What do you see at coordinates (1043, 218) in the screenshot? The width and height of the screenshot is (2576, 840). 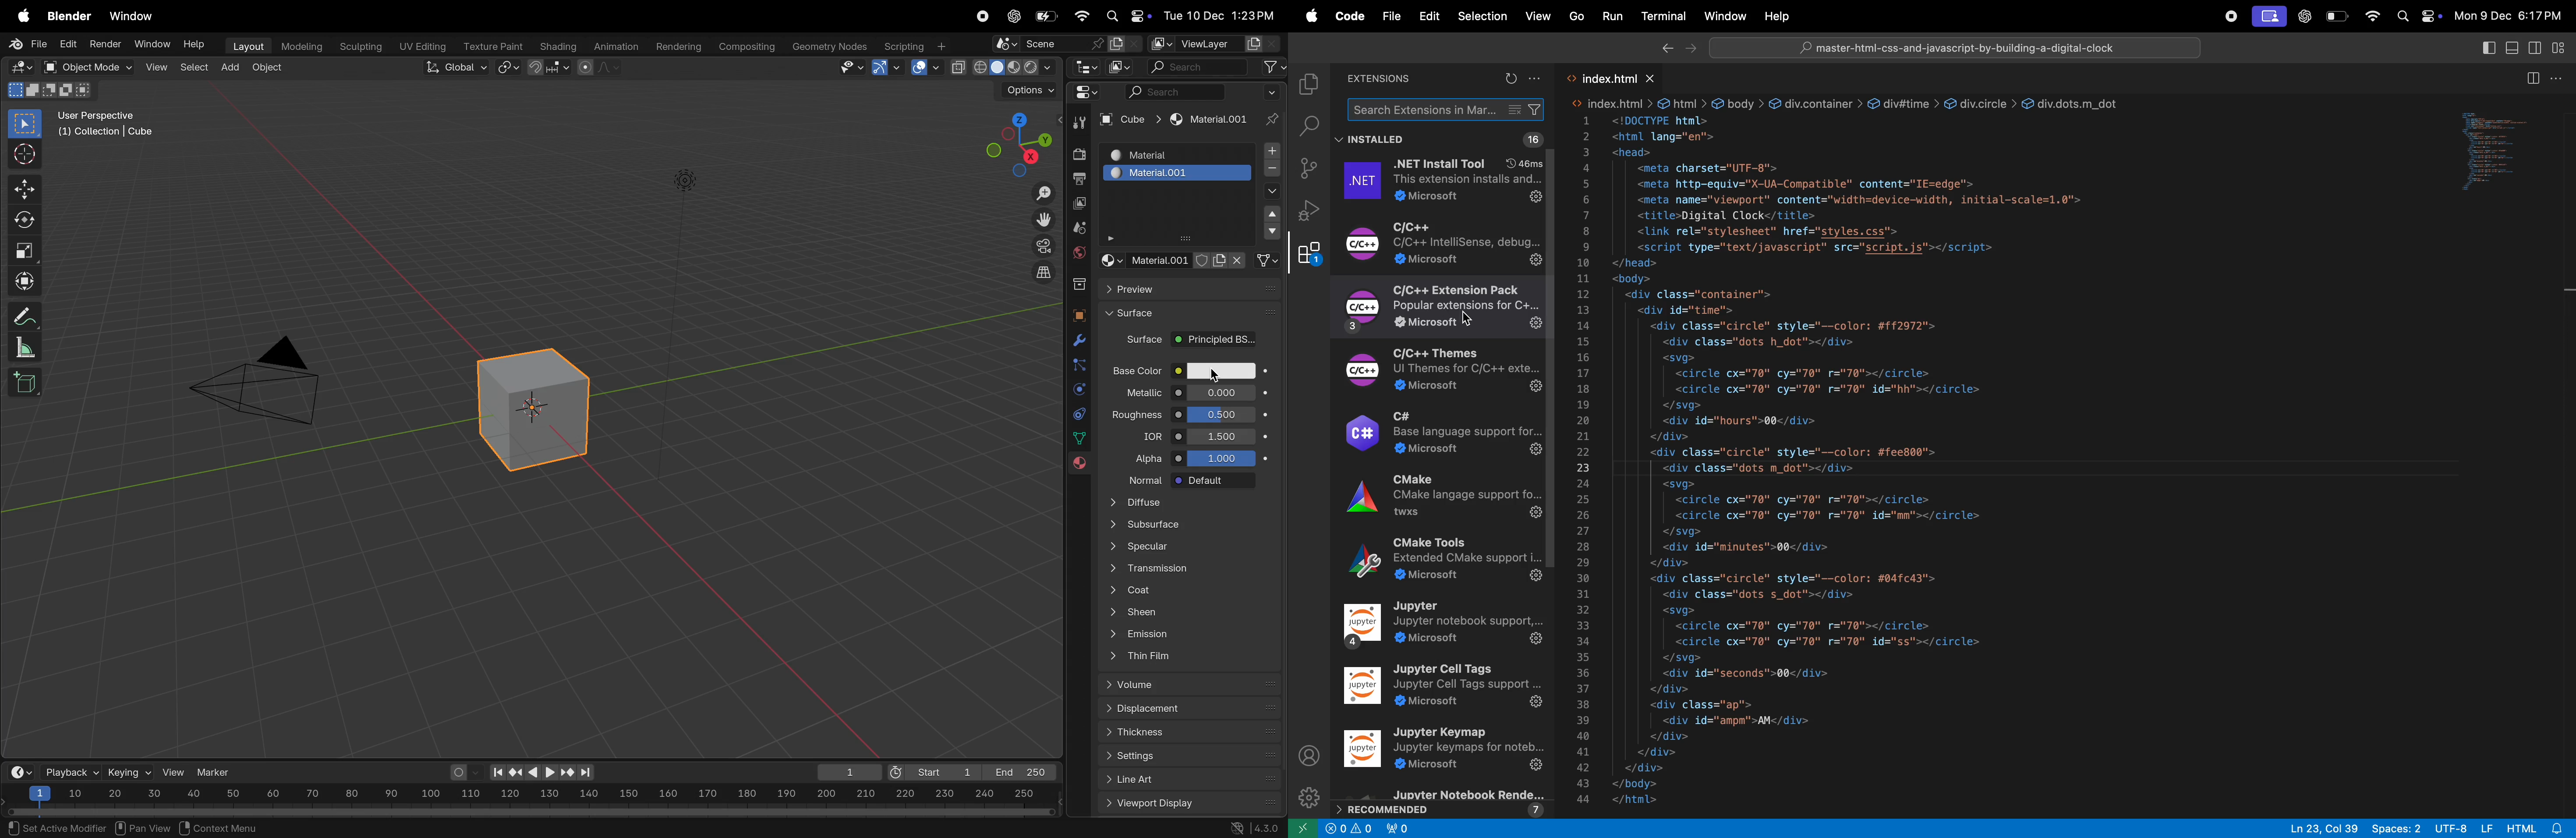 I see `move the view` at bounding box center [1043, 218].